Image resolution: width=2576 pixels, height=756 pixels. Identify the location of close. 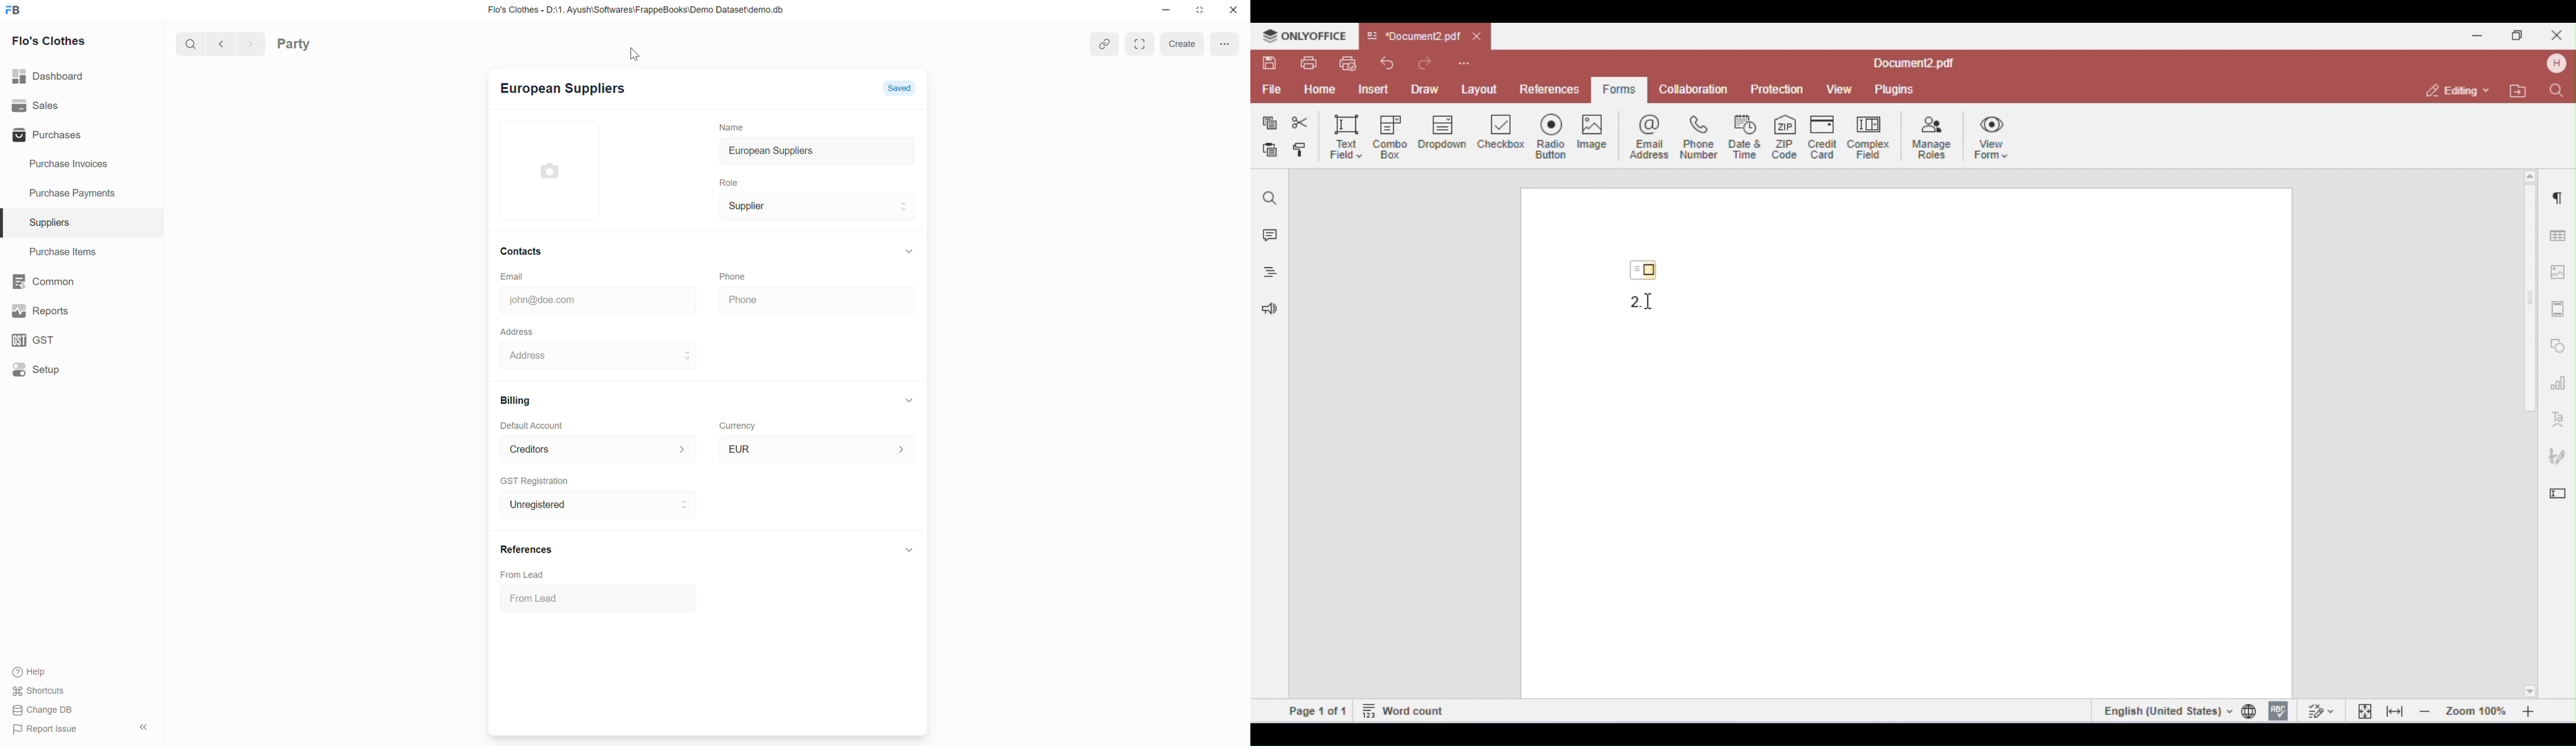
(1234, 12).